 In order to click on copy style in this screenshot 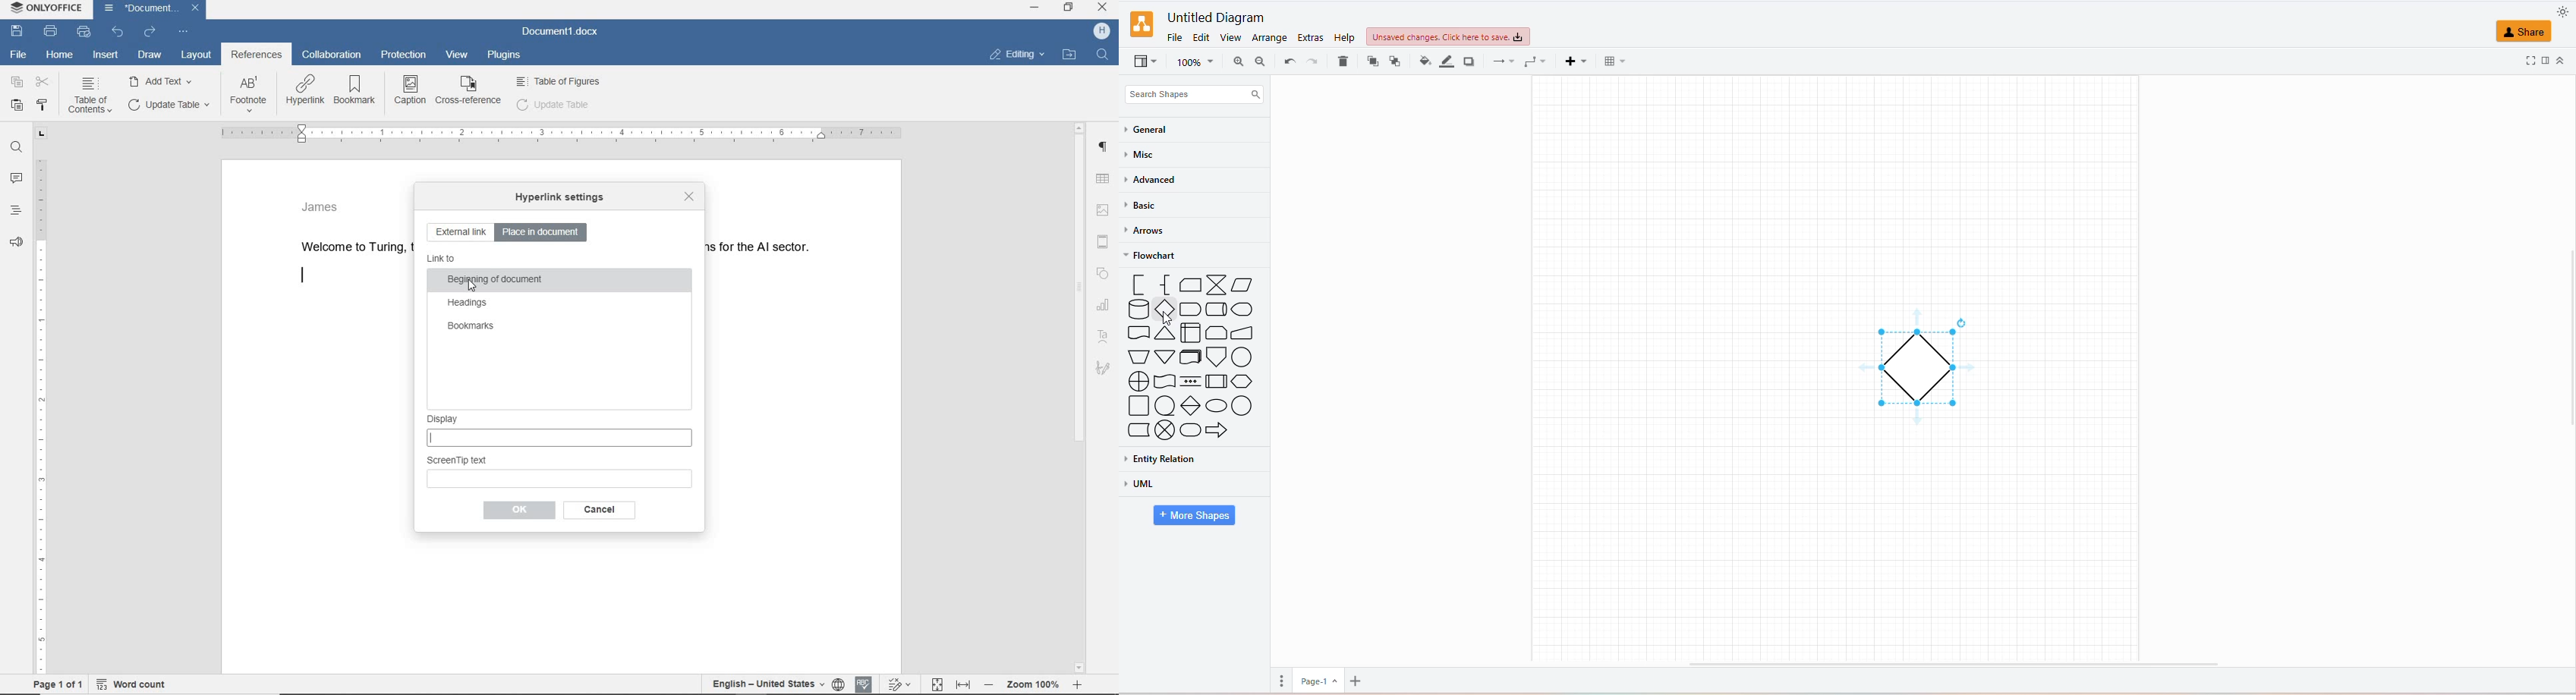, I will do `click(44, 104)`.